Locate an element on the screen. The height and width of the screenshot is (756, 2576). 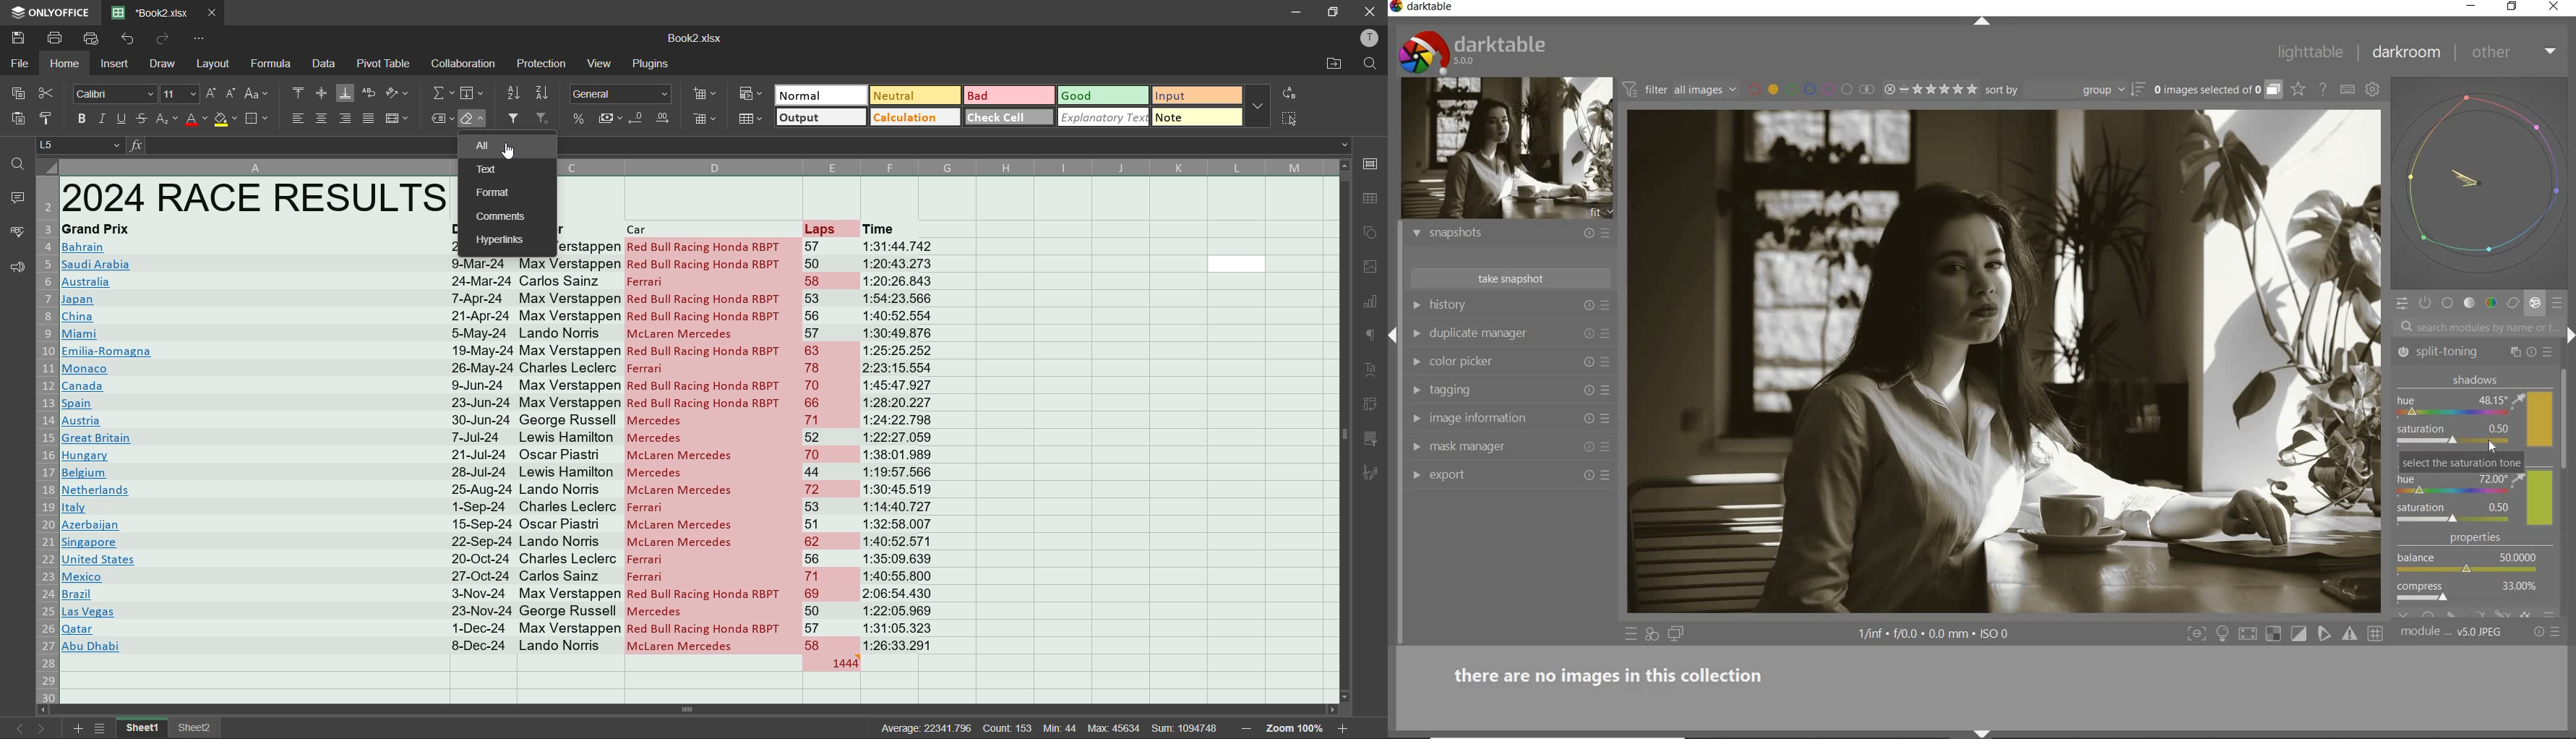
expand/collapse is located at coordinates (1988, 22).